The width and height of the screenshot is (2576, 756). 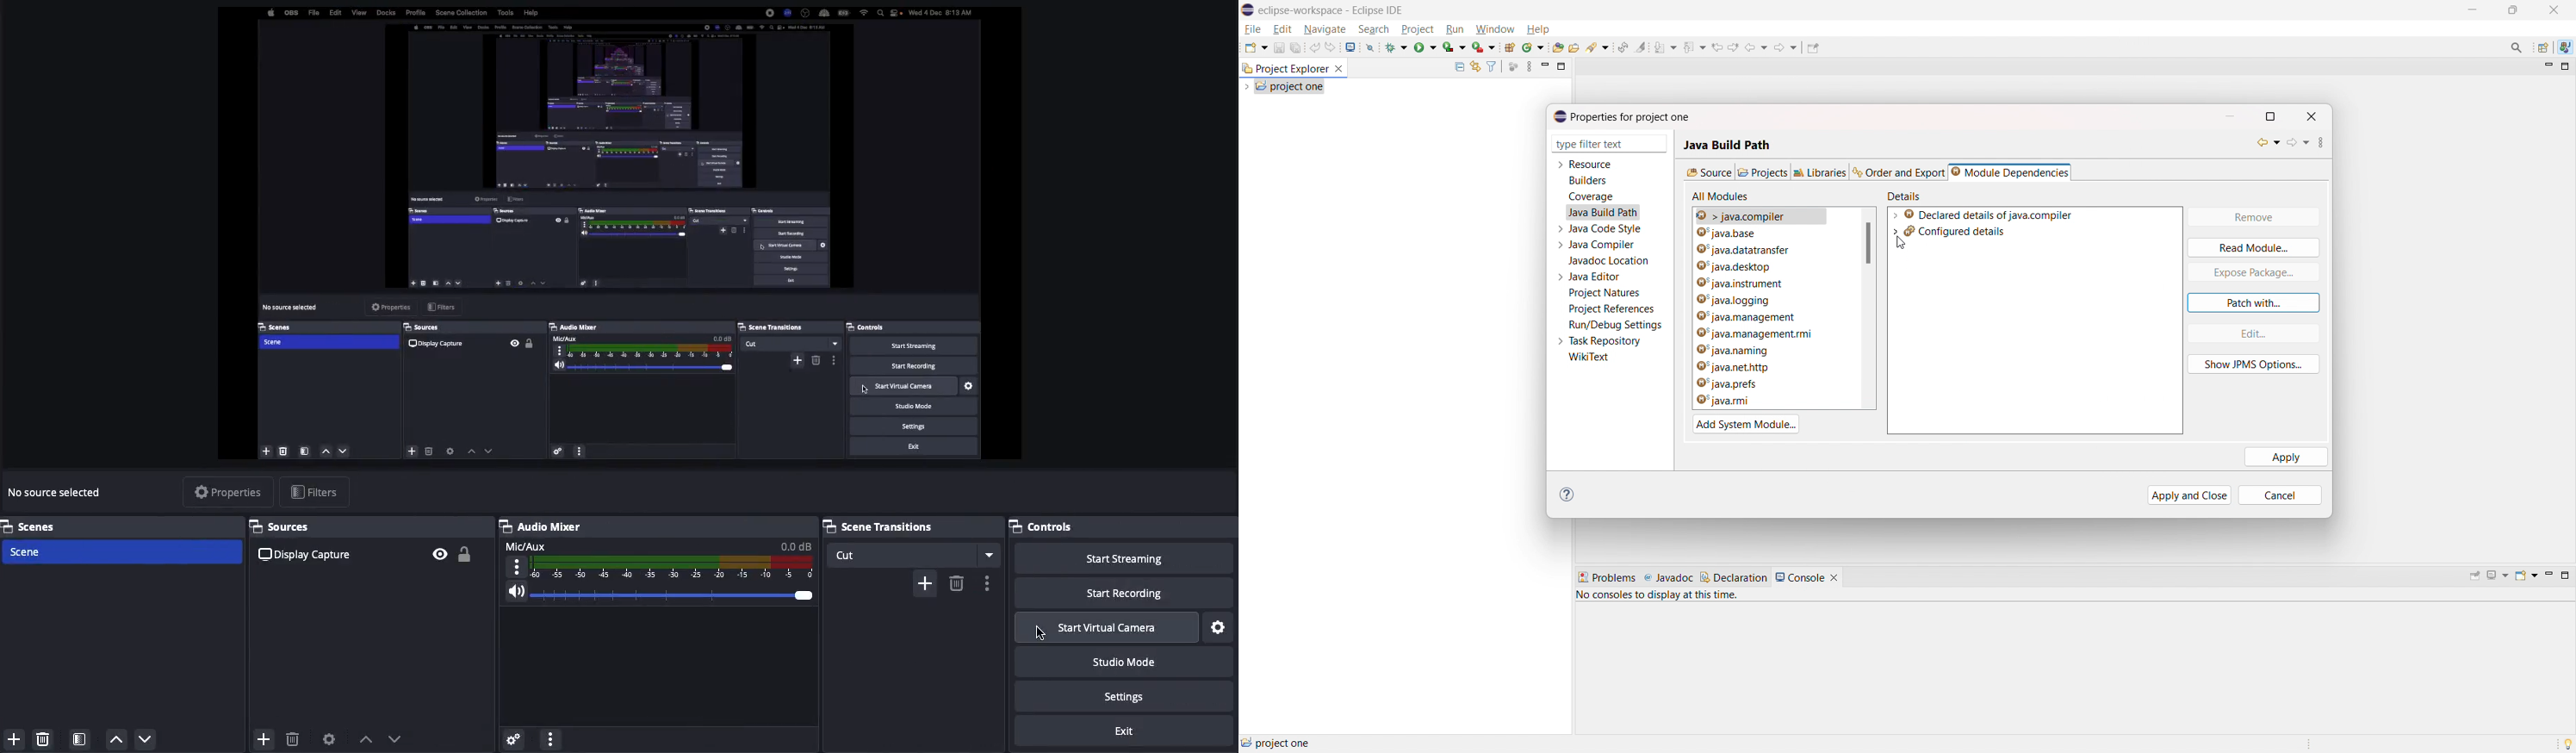 What do you see at coordinates (1610, 261) in the screenshot?
I see `javadoc location` at bounding box center [1610, 261].